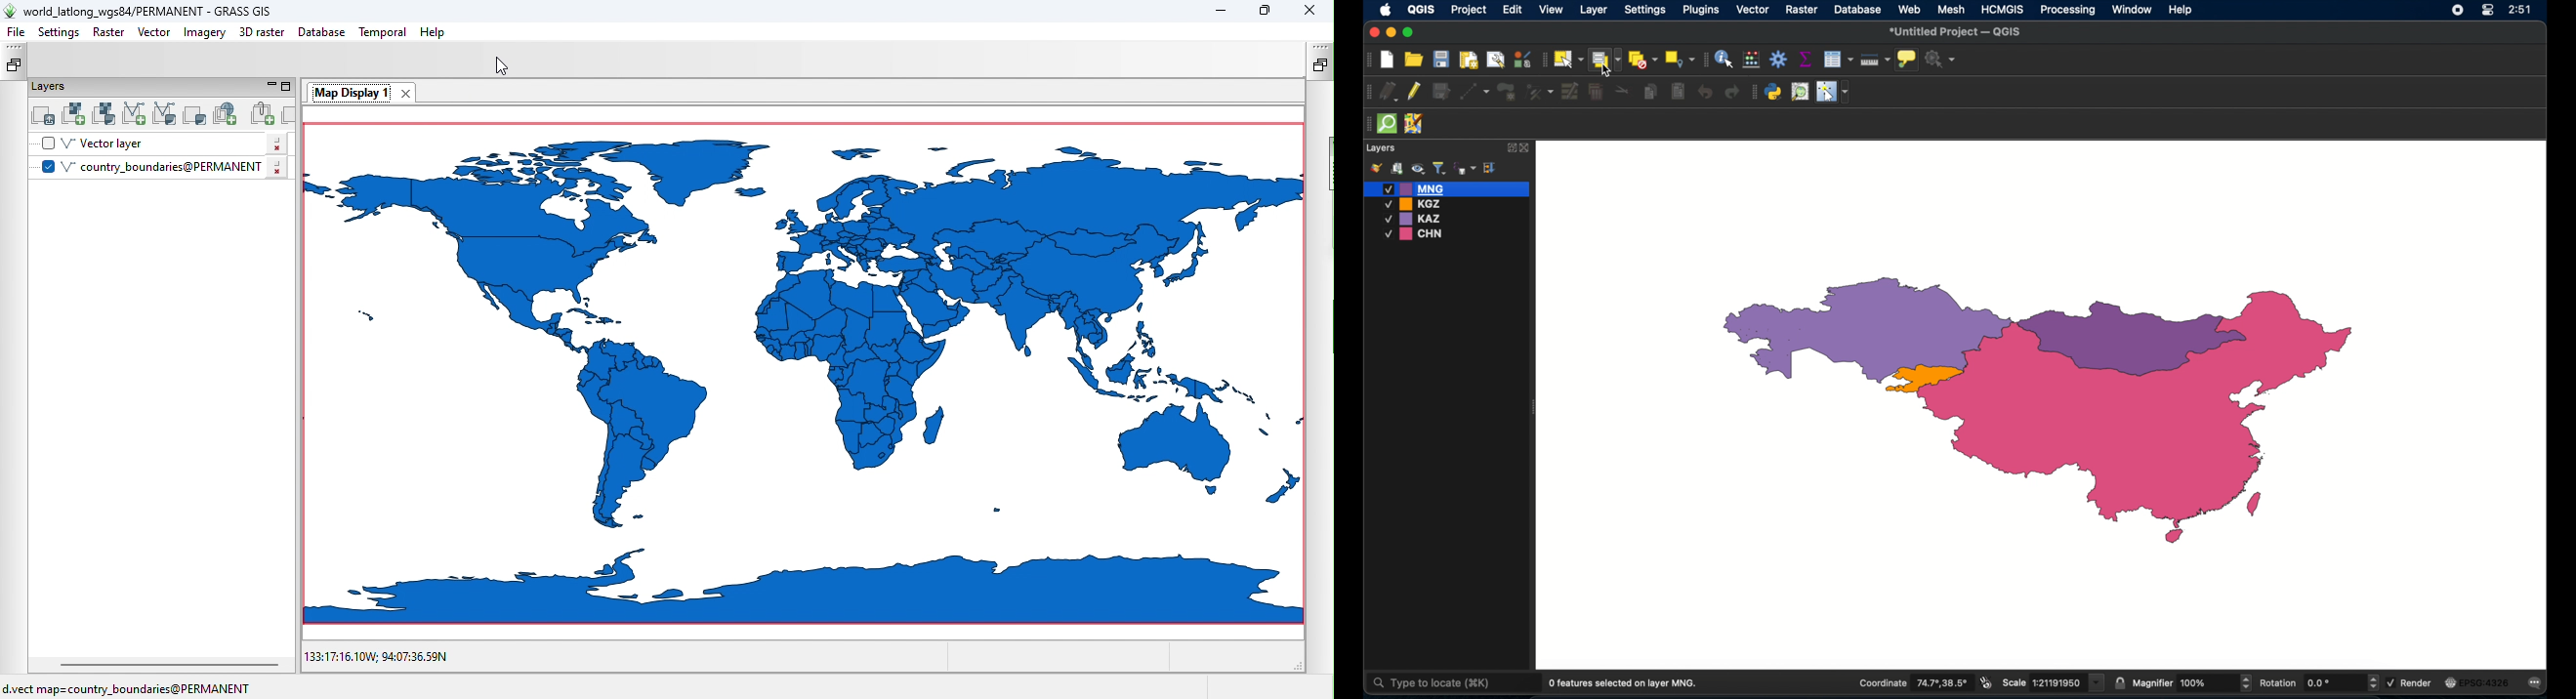 This screenshot has height=700, width=2576. I want to click on select features, so click(1568, 59).